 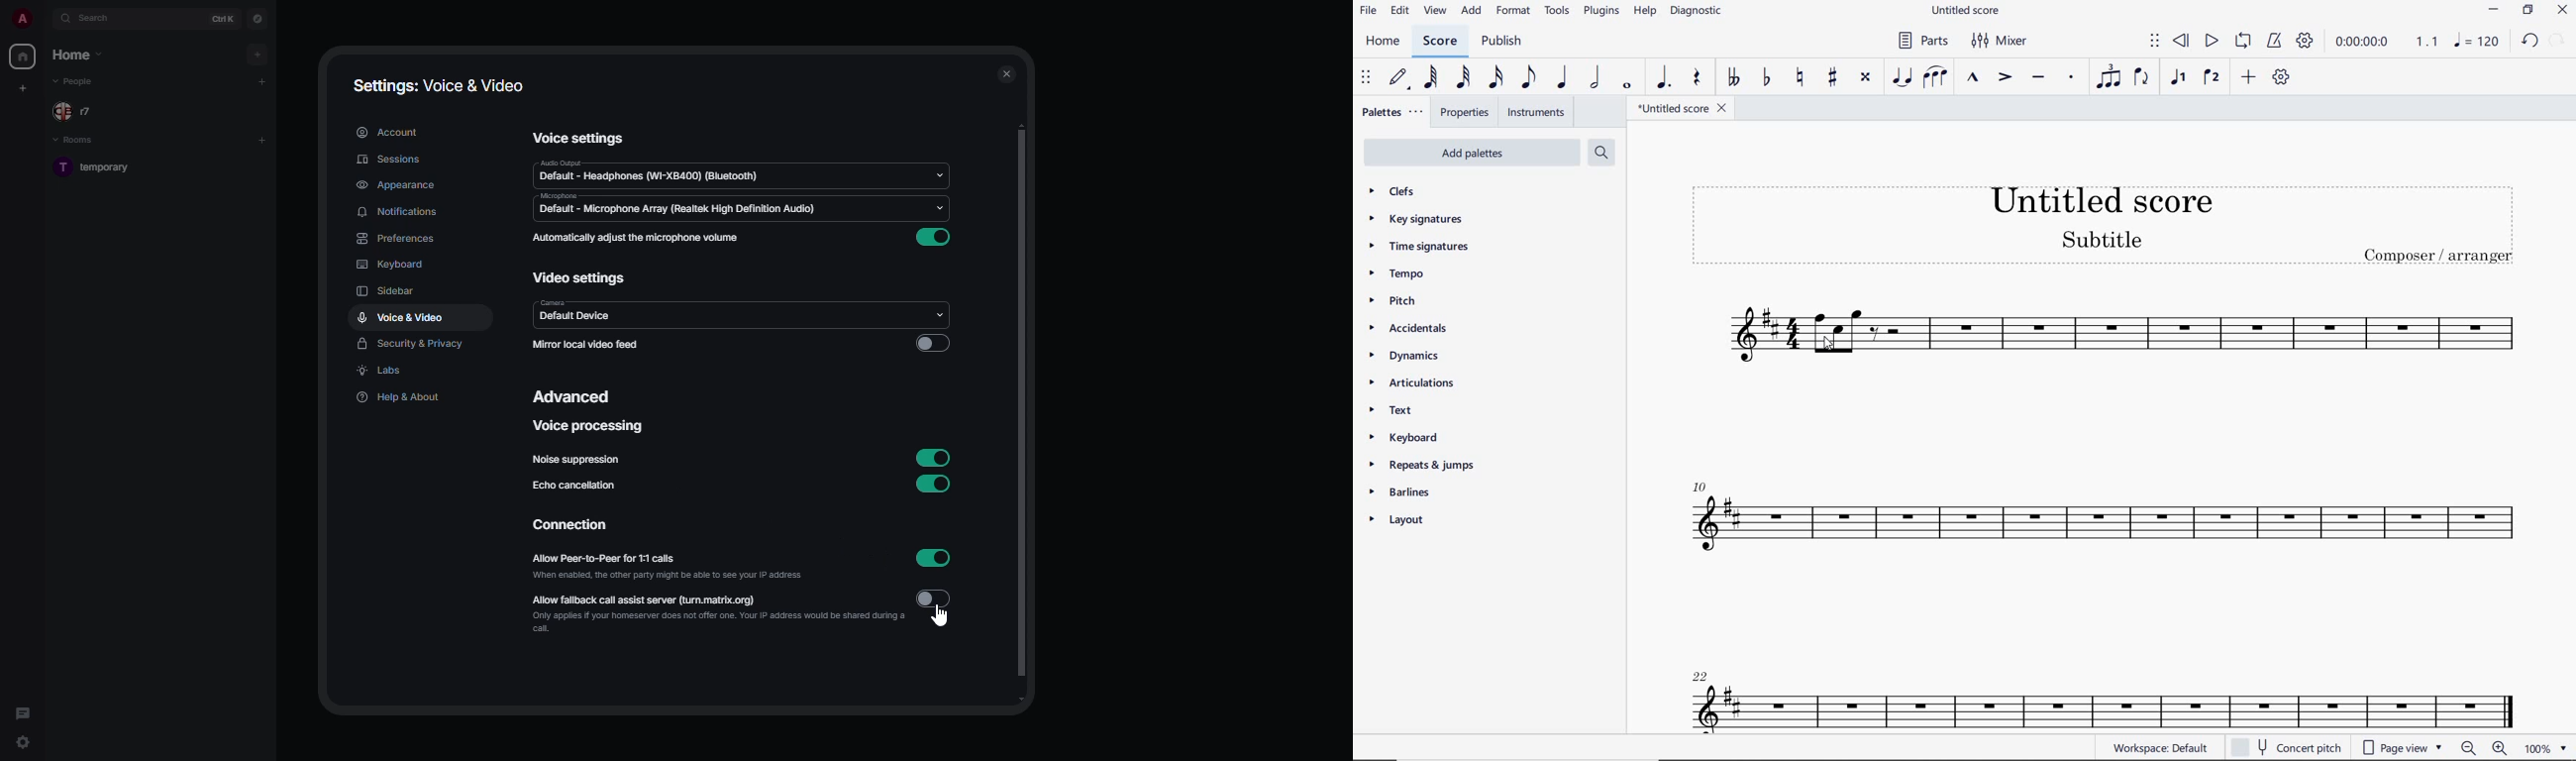 I want to click on ADD PALETTES, so click(x=1469, y=152).